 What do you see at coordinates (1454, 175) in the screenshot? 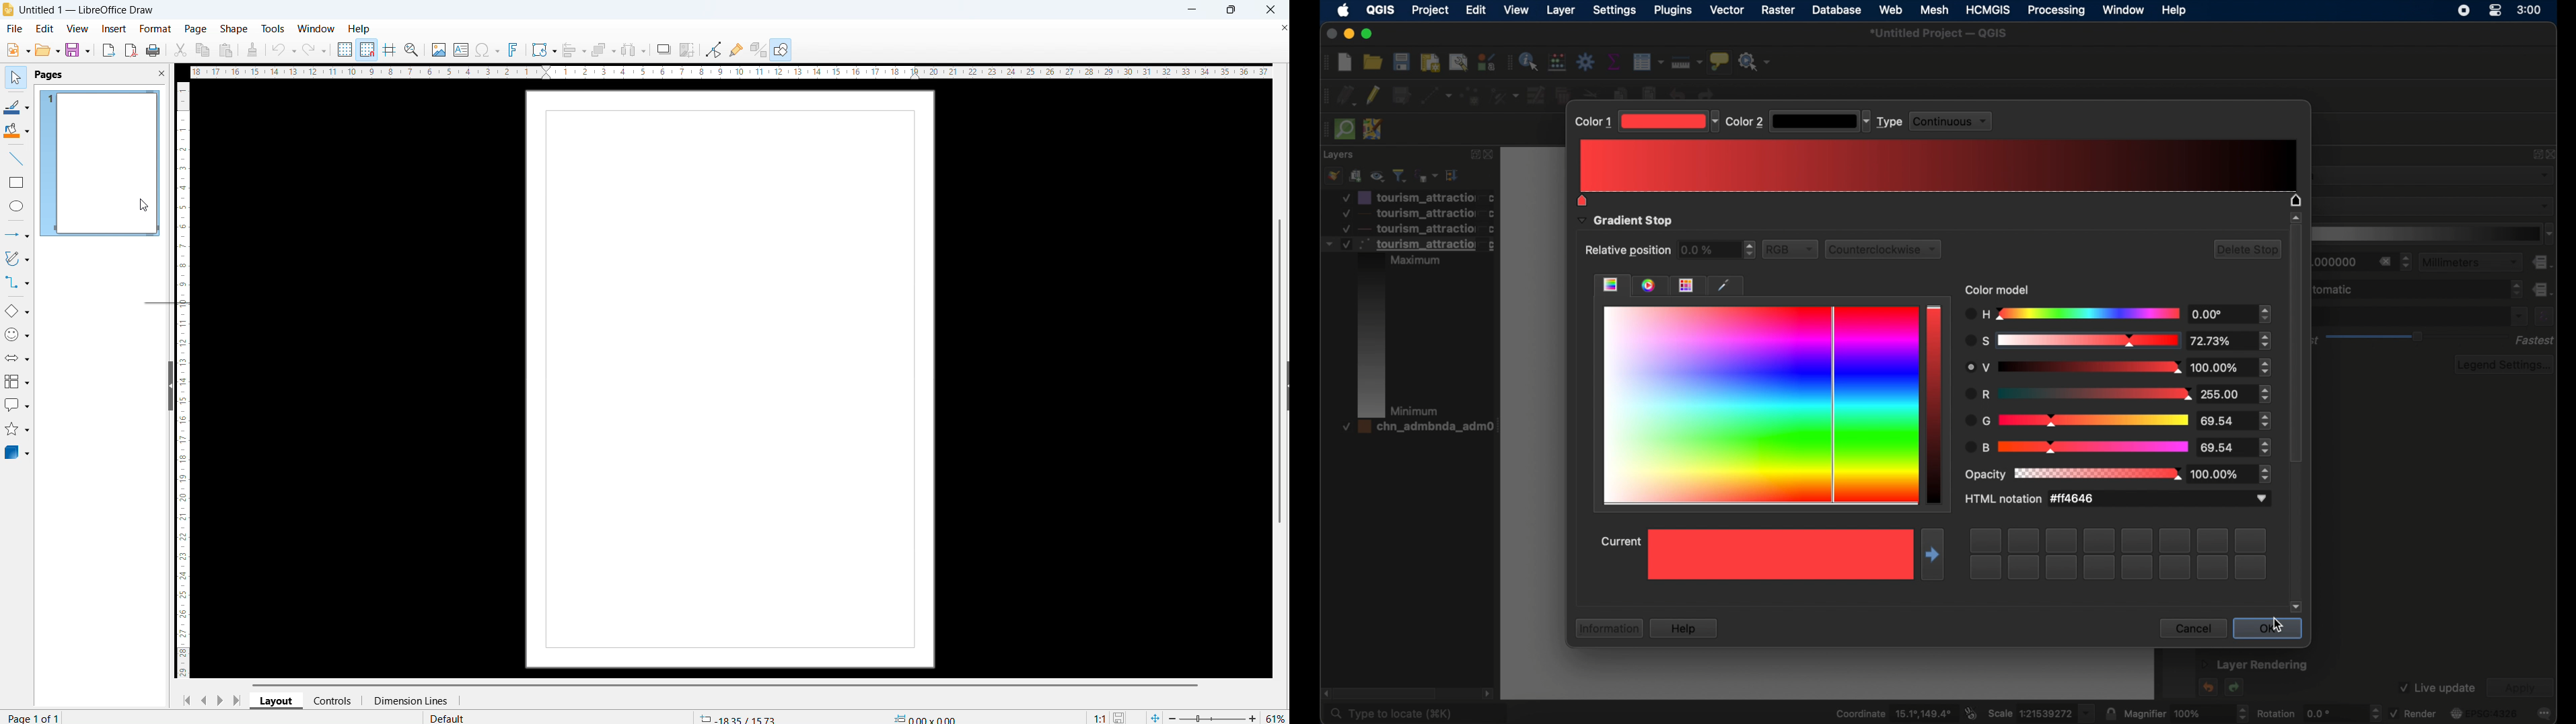
I see `expand` at bounding box center [1454, 175].